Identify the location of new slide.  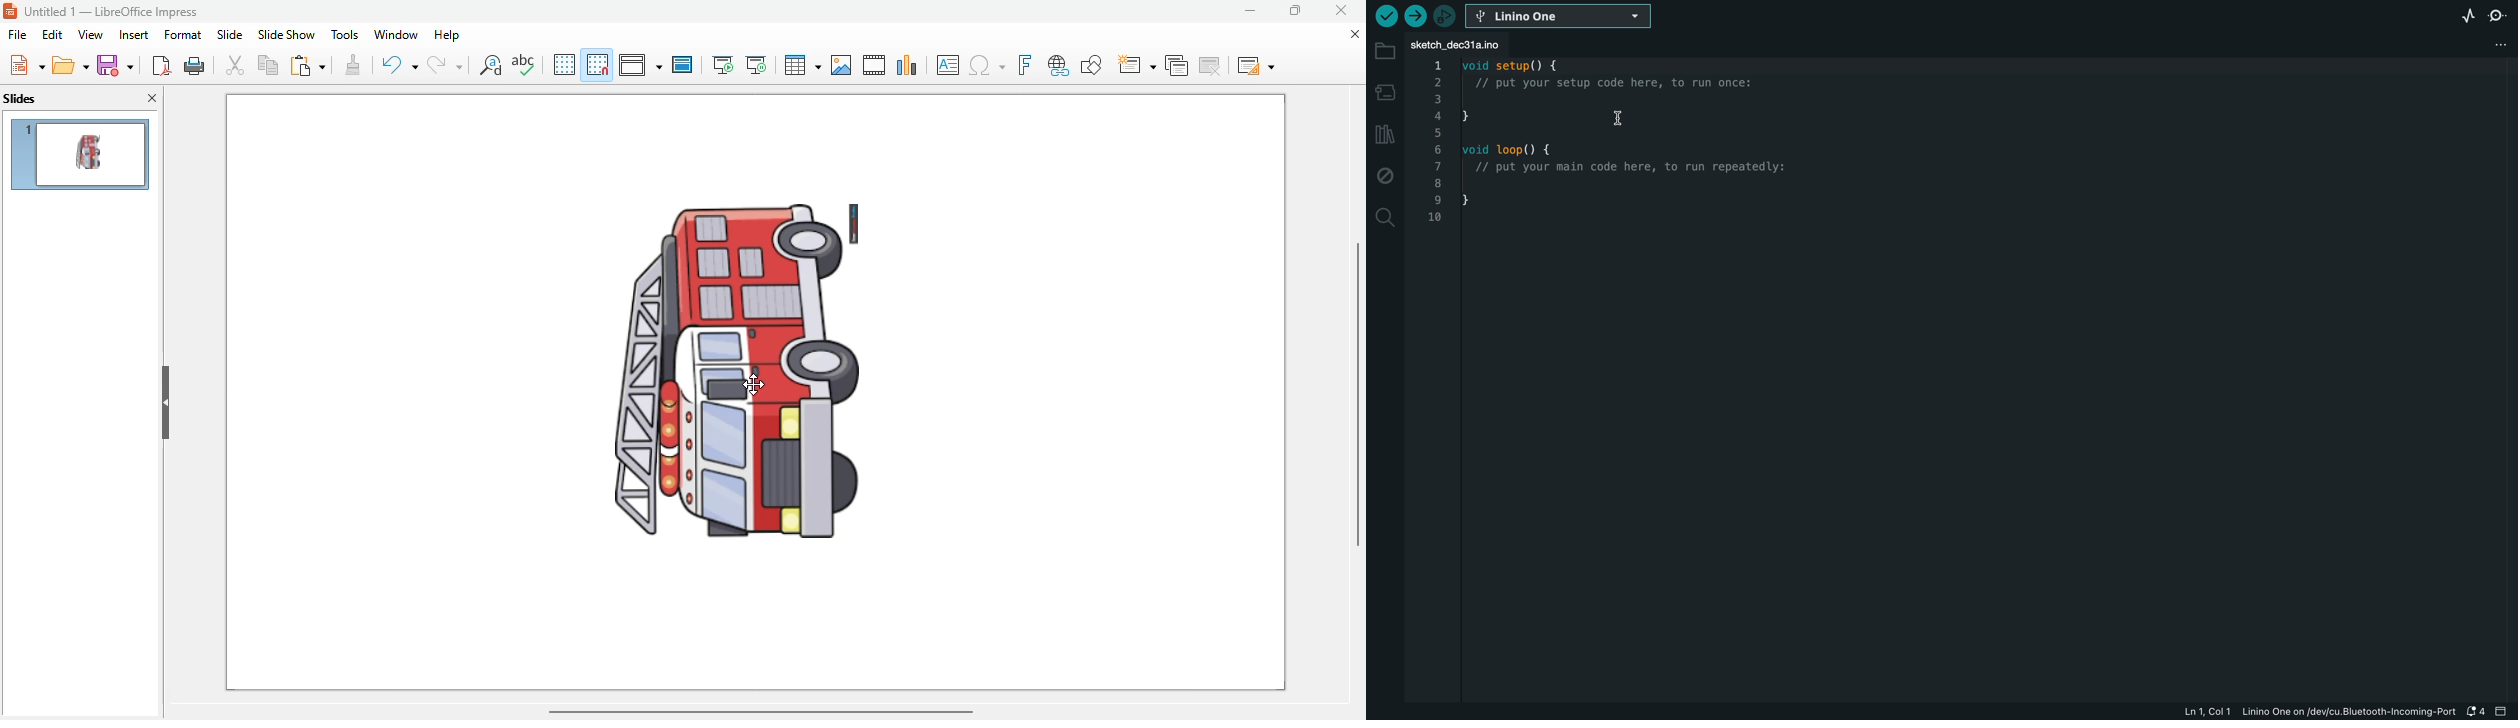
(1137, 64).